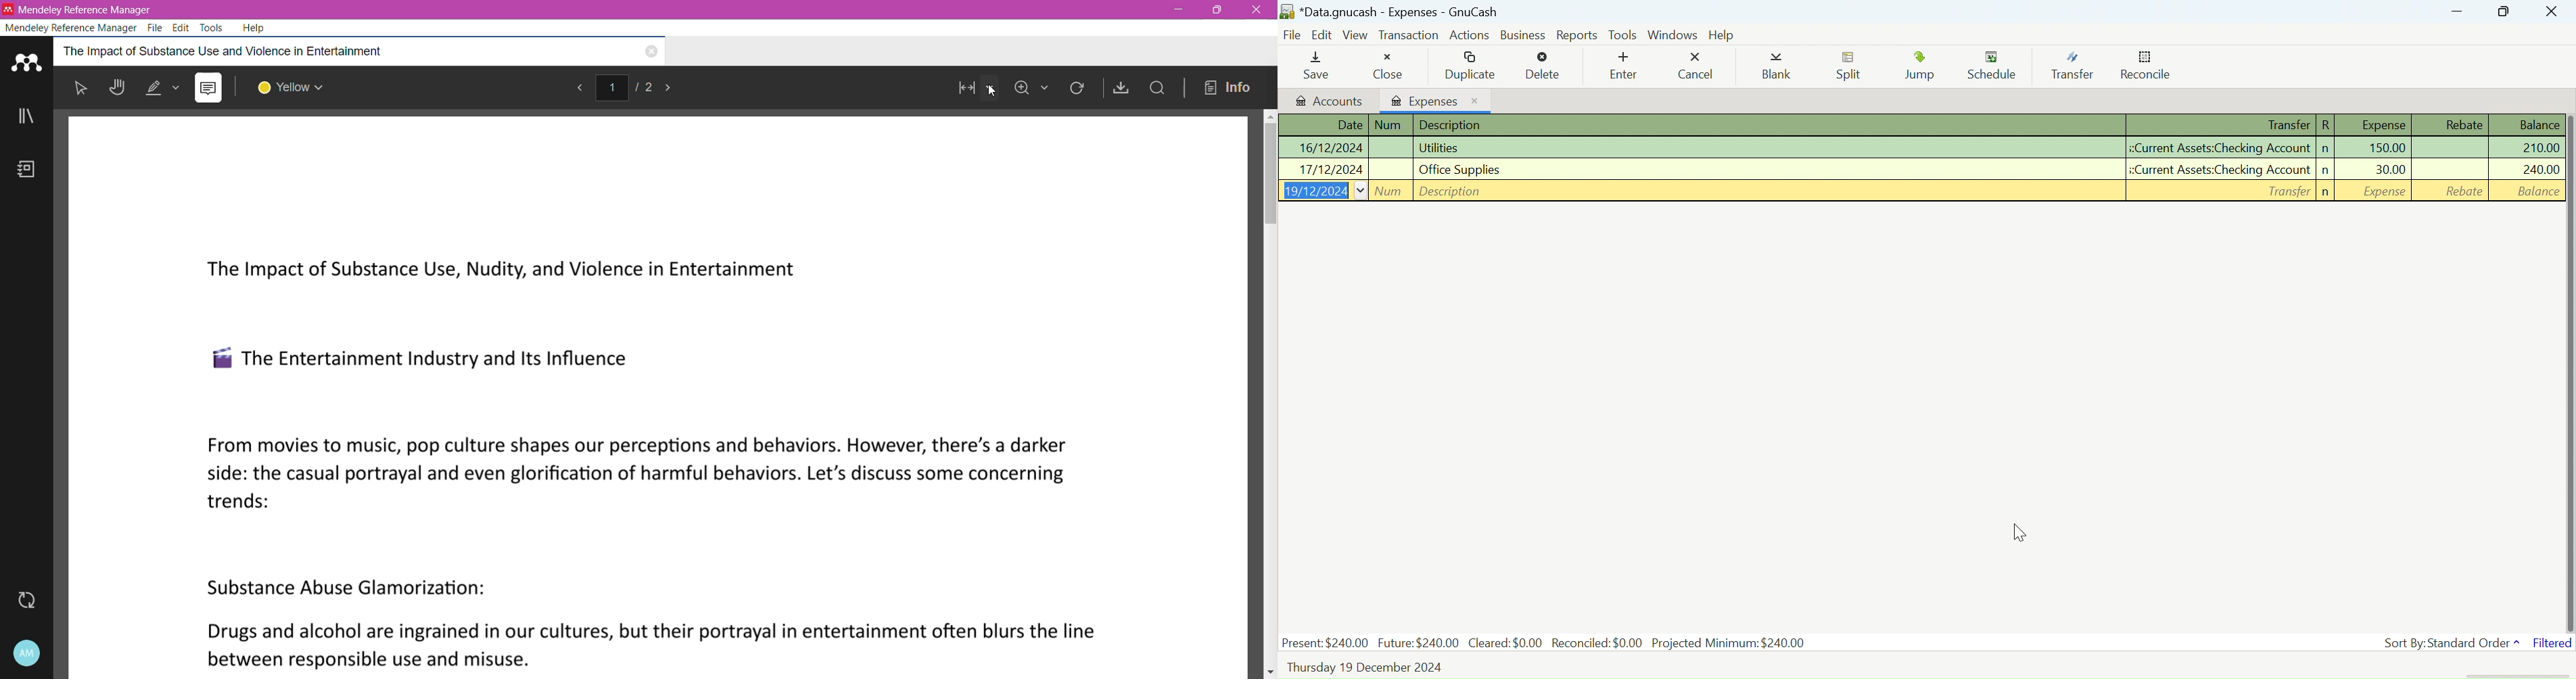 The width and height of the screenshot is (2576, 700). I want to click on Current Page in Default fit to width View, so click(656, 397).